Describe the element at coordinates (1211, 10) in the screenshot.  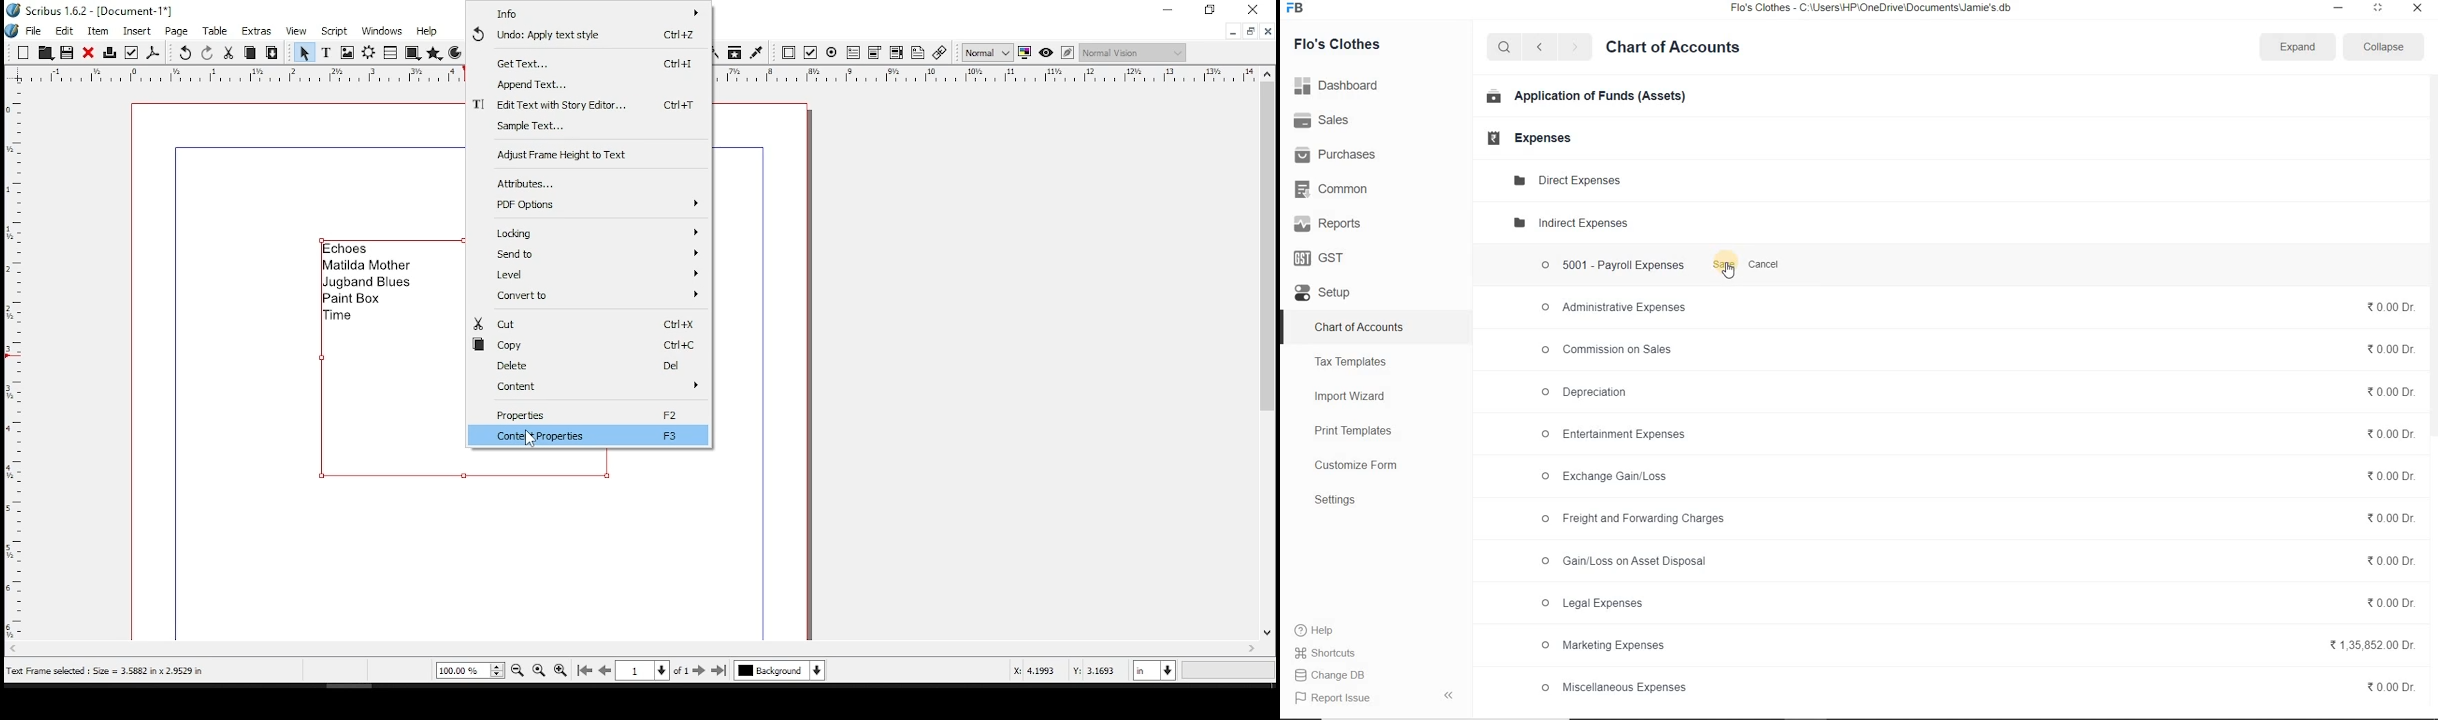
I see `restore` at that location.